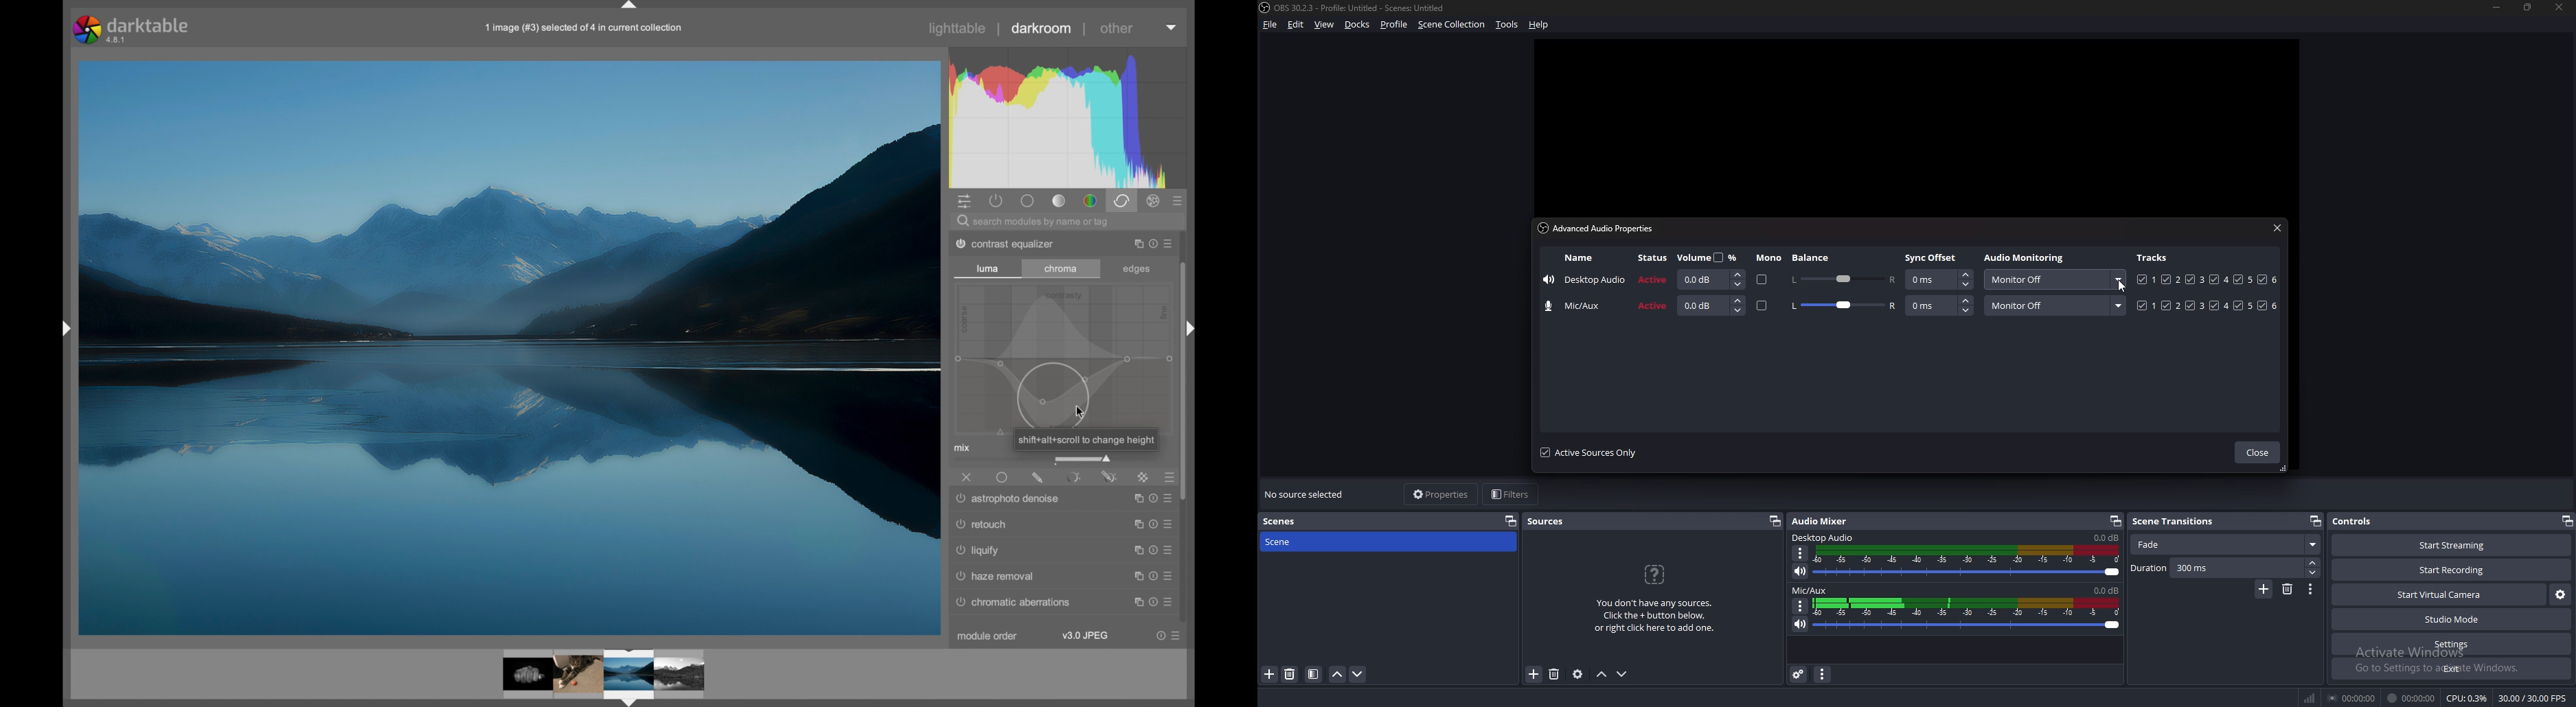 Image resolution: width=2576 pixels, height=728 pixels. Describe the element at coordinates (1121, 200) in the screenshot. I see `correct` at that location.